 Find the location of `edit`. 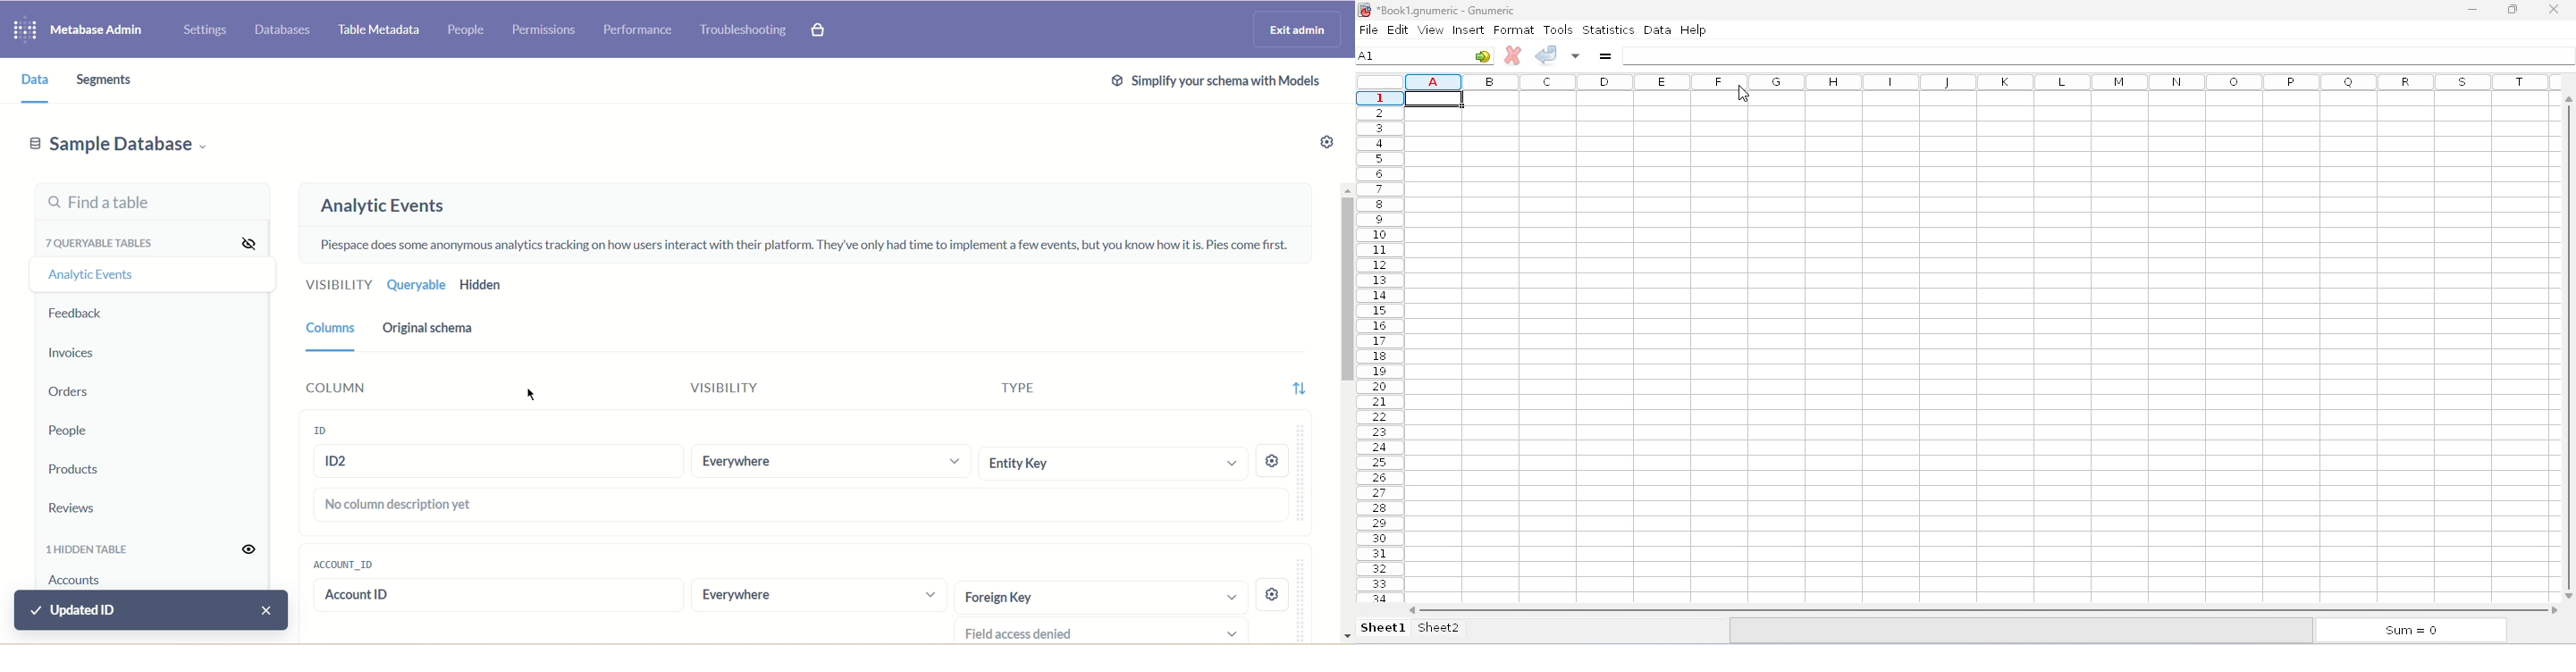

edit is located at coordinates (1399, 29).